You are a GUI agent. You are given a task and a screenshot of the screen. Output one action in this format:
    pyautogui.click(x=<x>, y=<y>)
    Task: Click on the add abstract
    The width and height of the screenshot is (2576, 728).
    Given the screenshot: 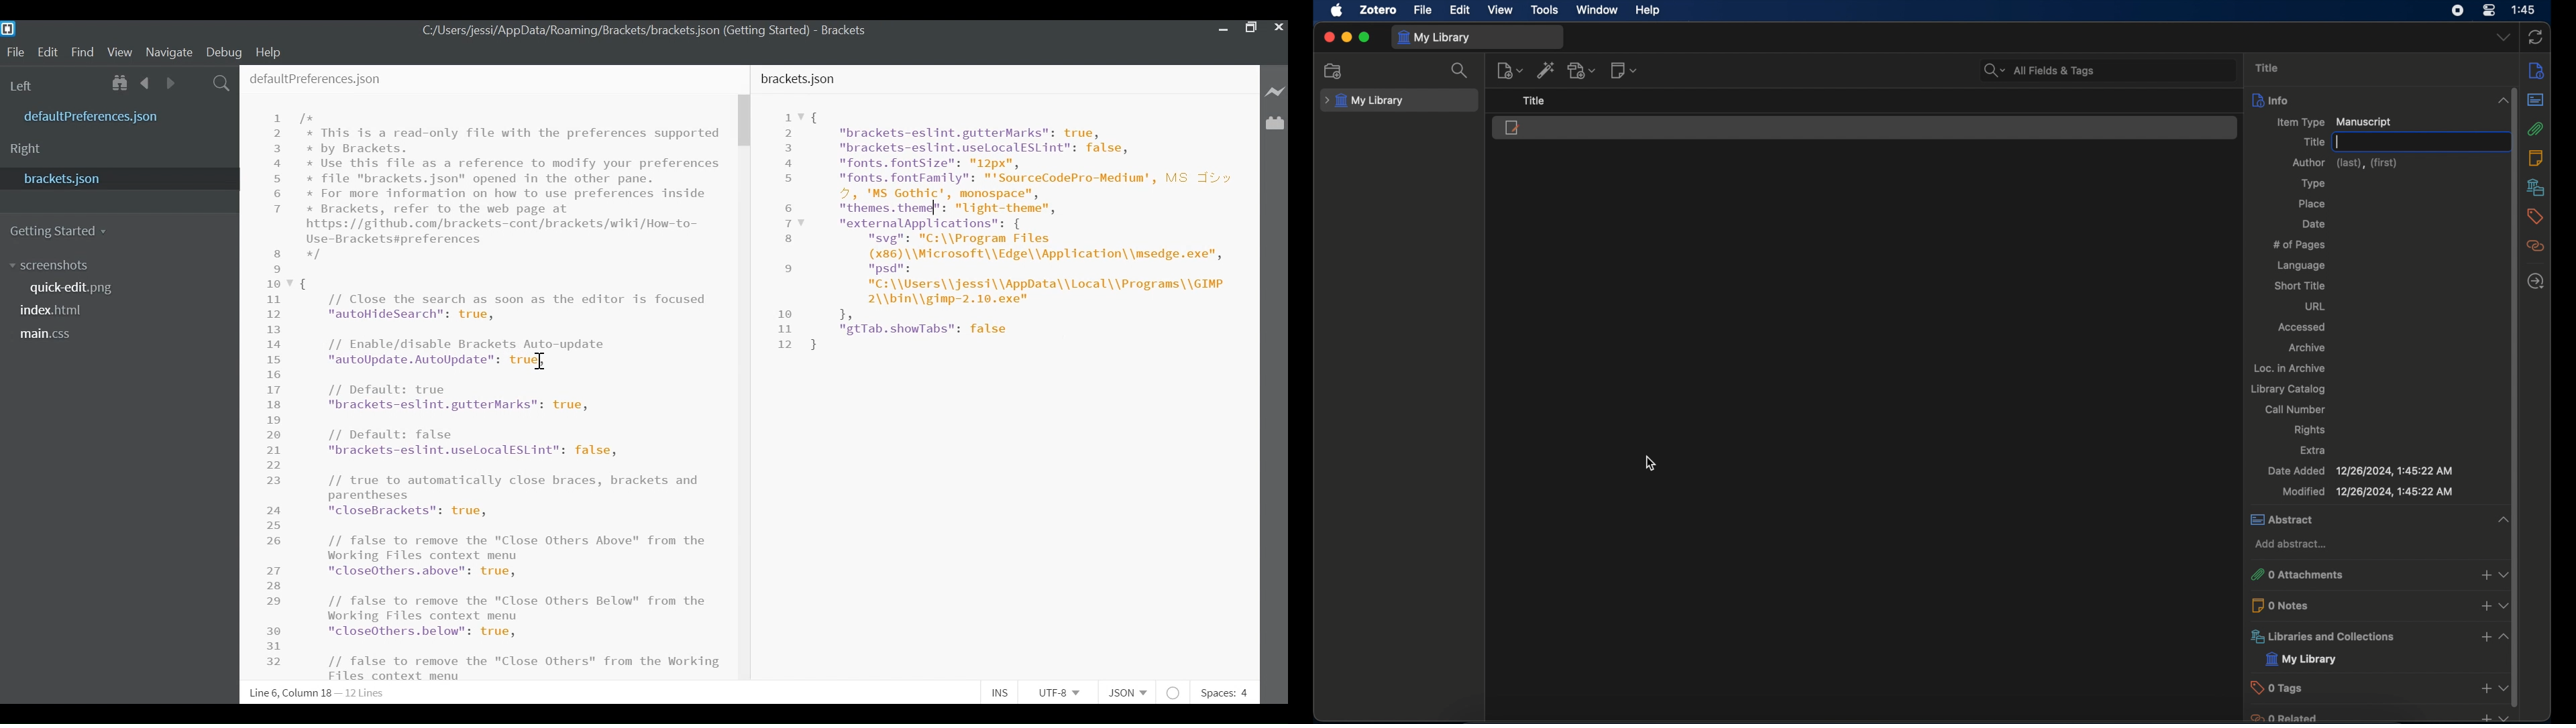 What is the action you would take?
    pyautogui.click(x=2293, y=544)
    